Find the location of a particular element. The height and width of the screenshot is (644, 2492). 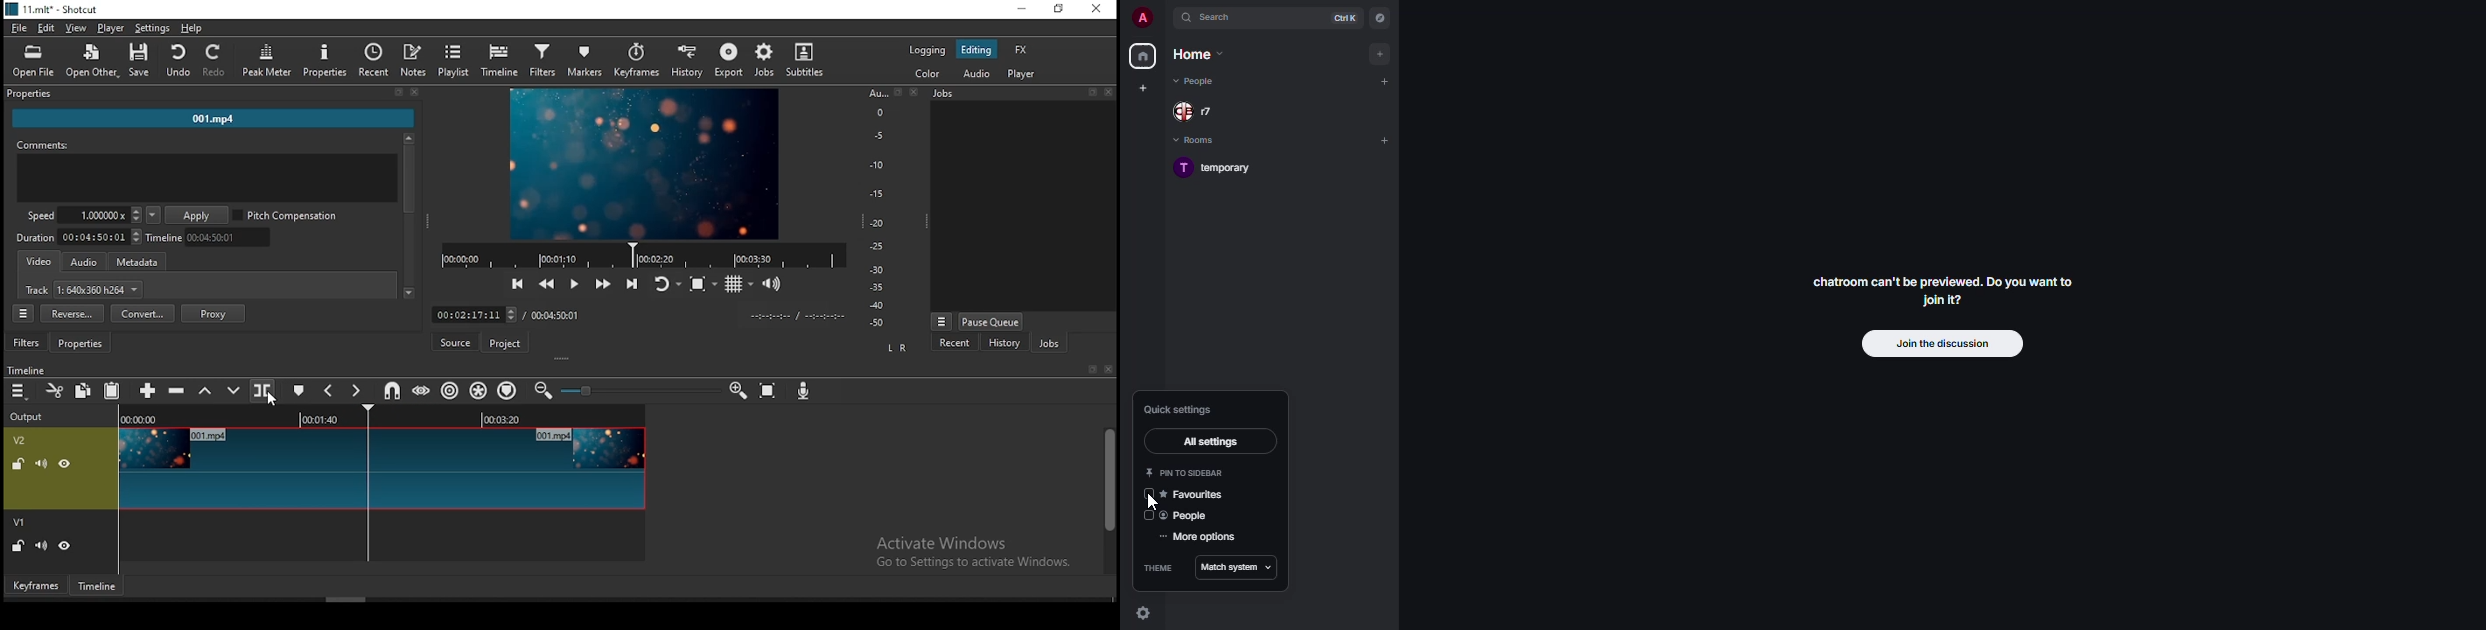

playlist is located at coordinates (454, 60).